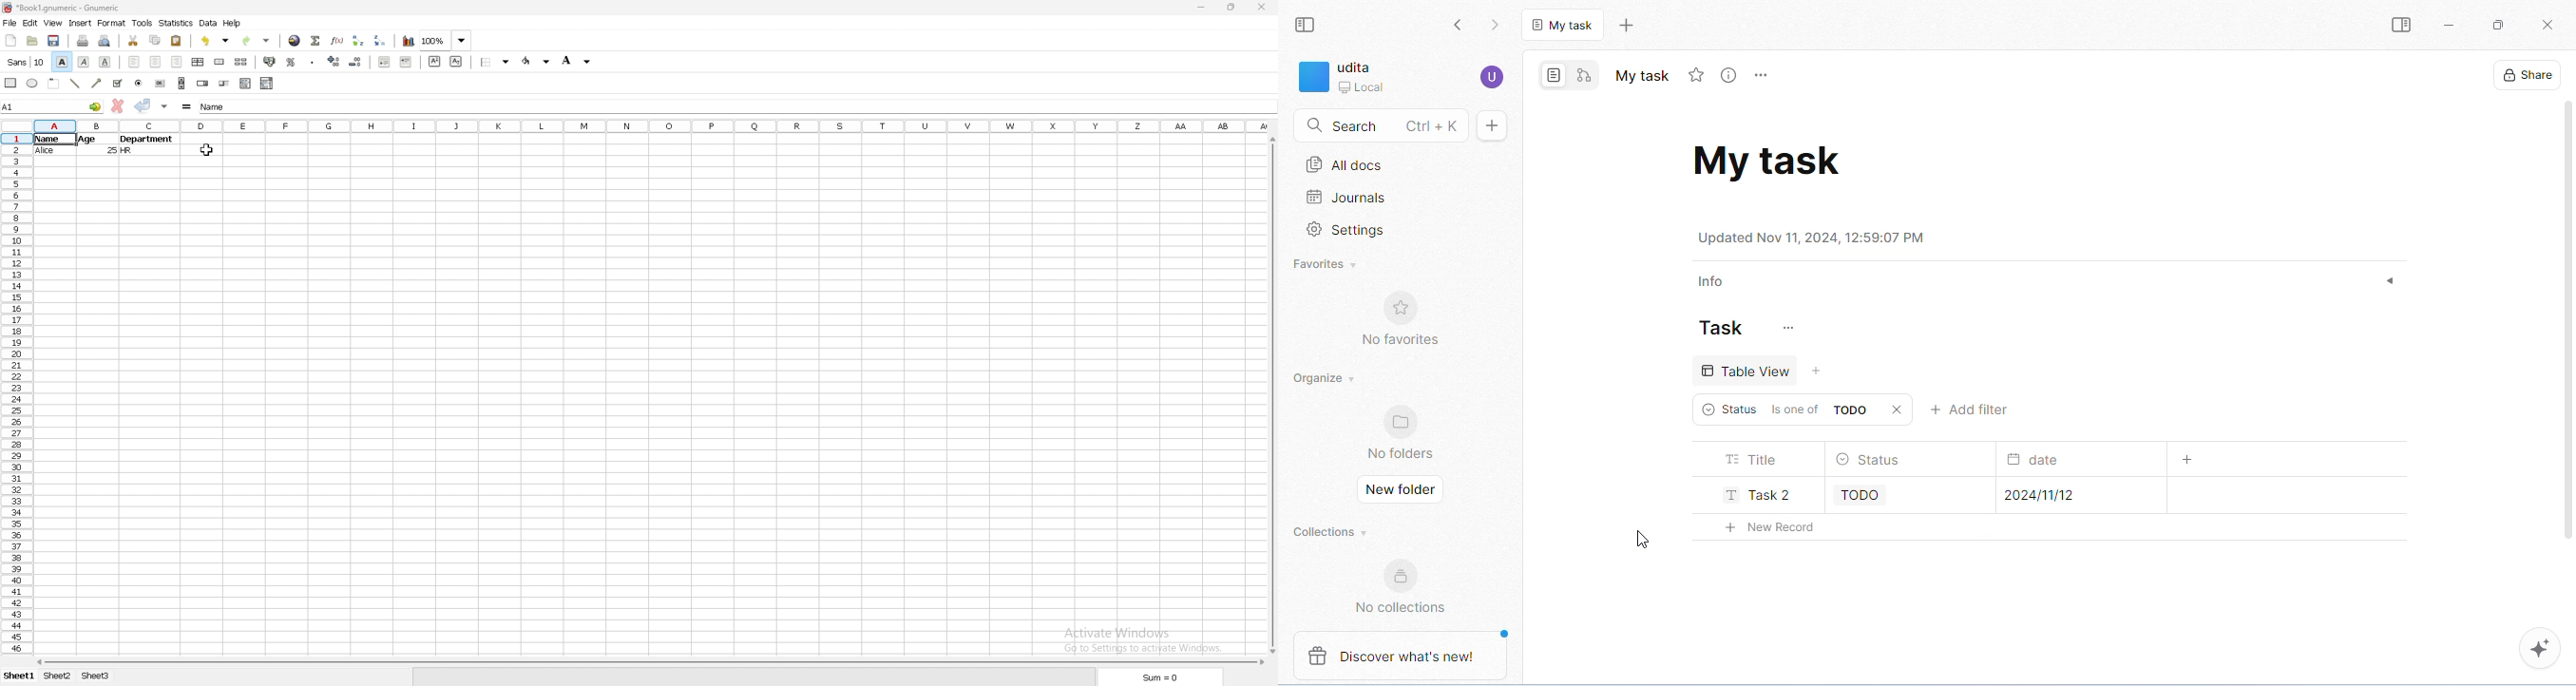 This screenshot has height=700, width=2576. Describe the element at coordinates (58, 676) in the screenshot. I see `sheet 2` at that location.